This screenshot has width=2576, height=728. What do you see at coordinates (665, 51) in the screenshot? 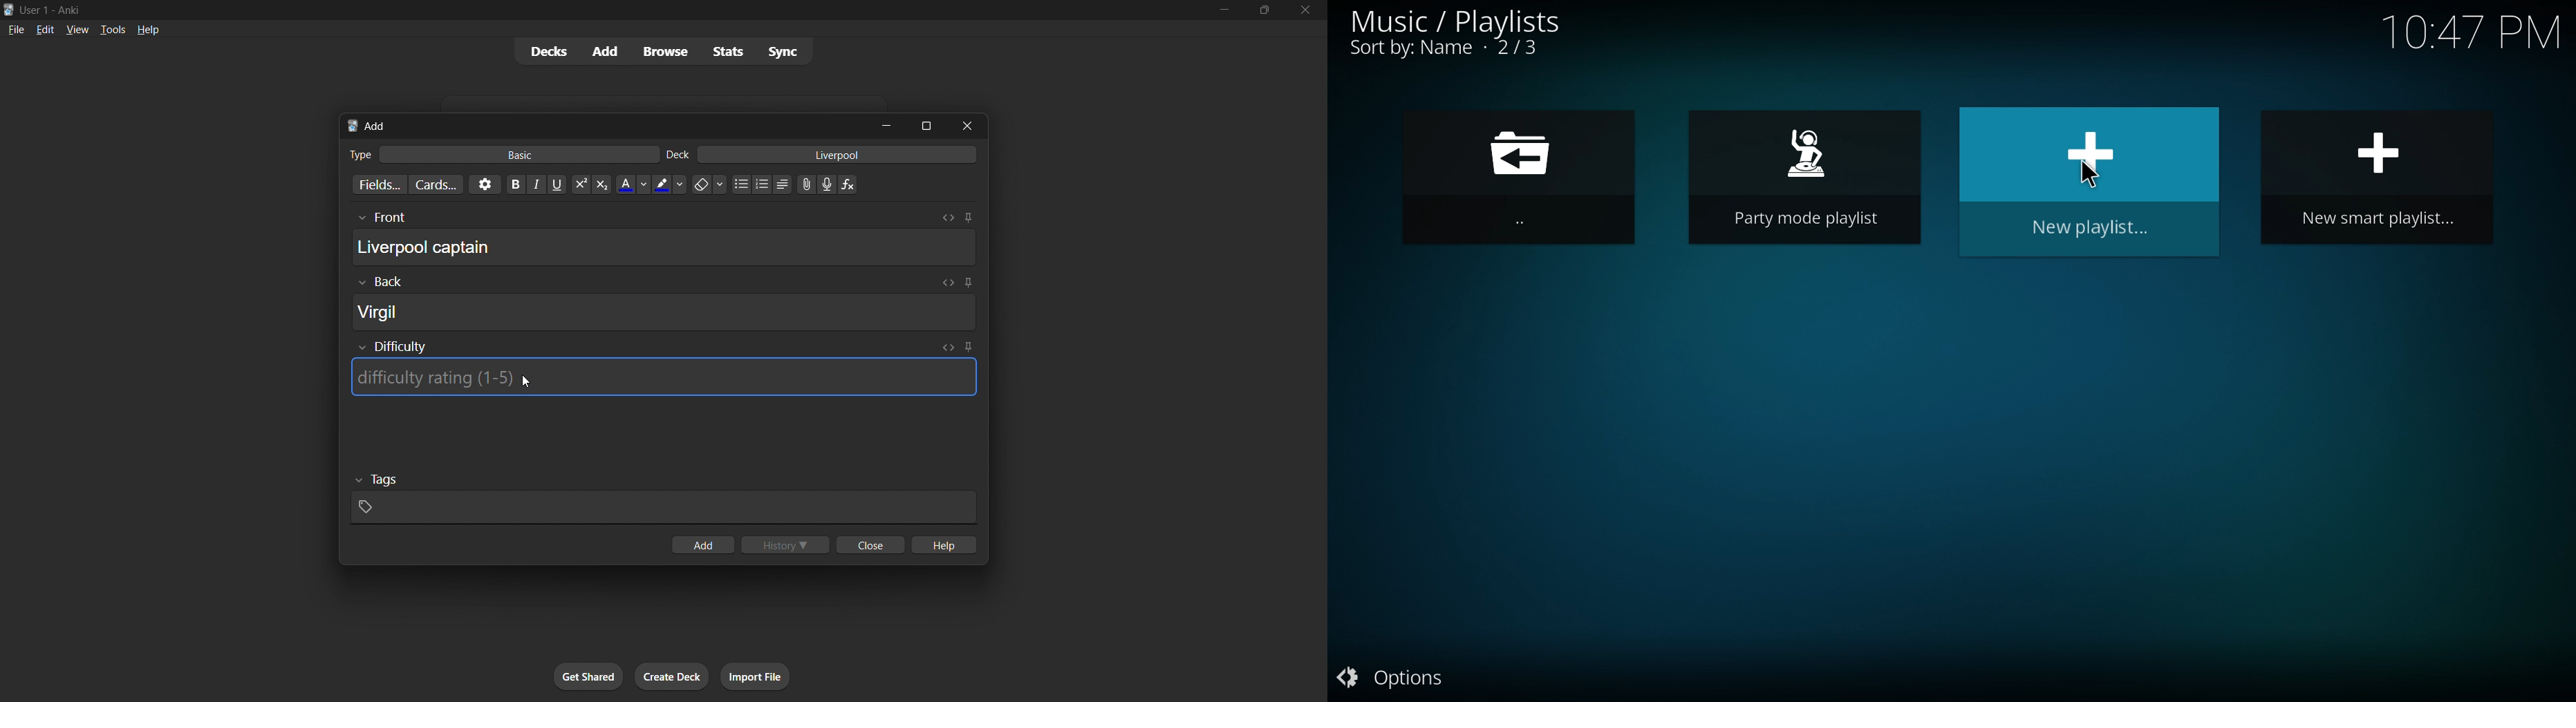
I see `browse` at bounding box center [665, 51].